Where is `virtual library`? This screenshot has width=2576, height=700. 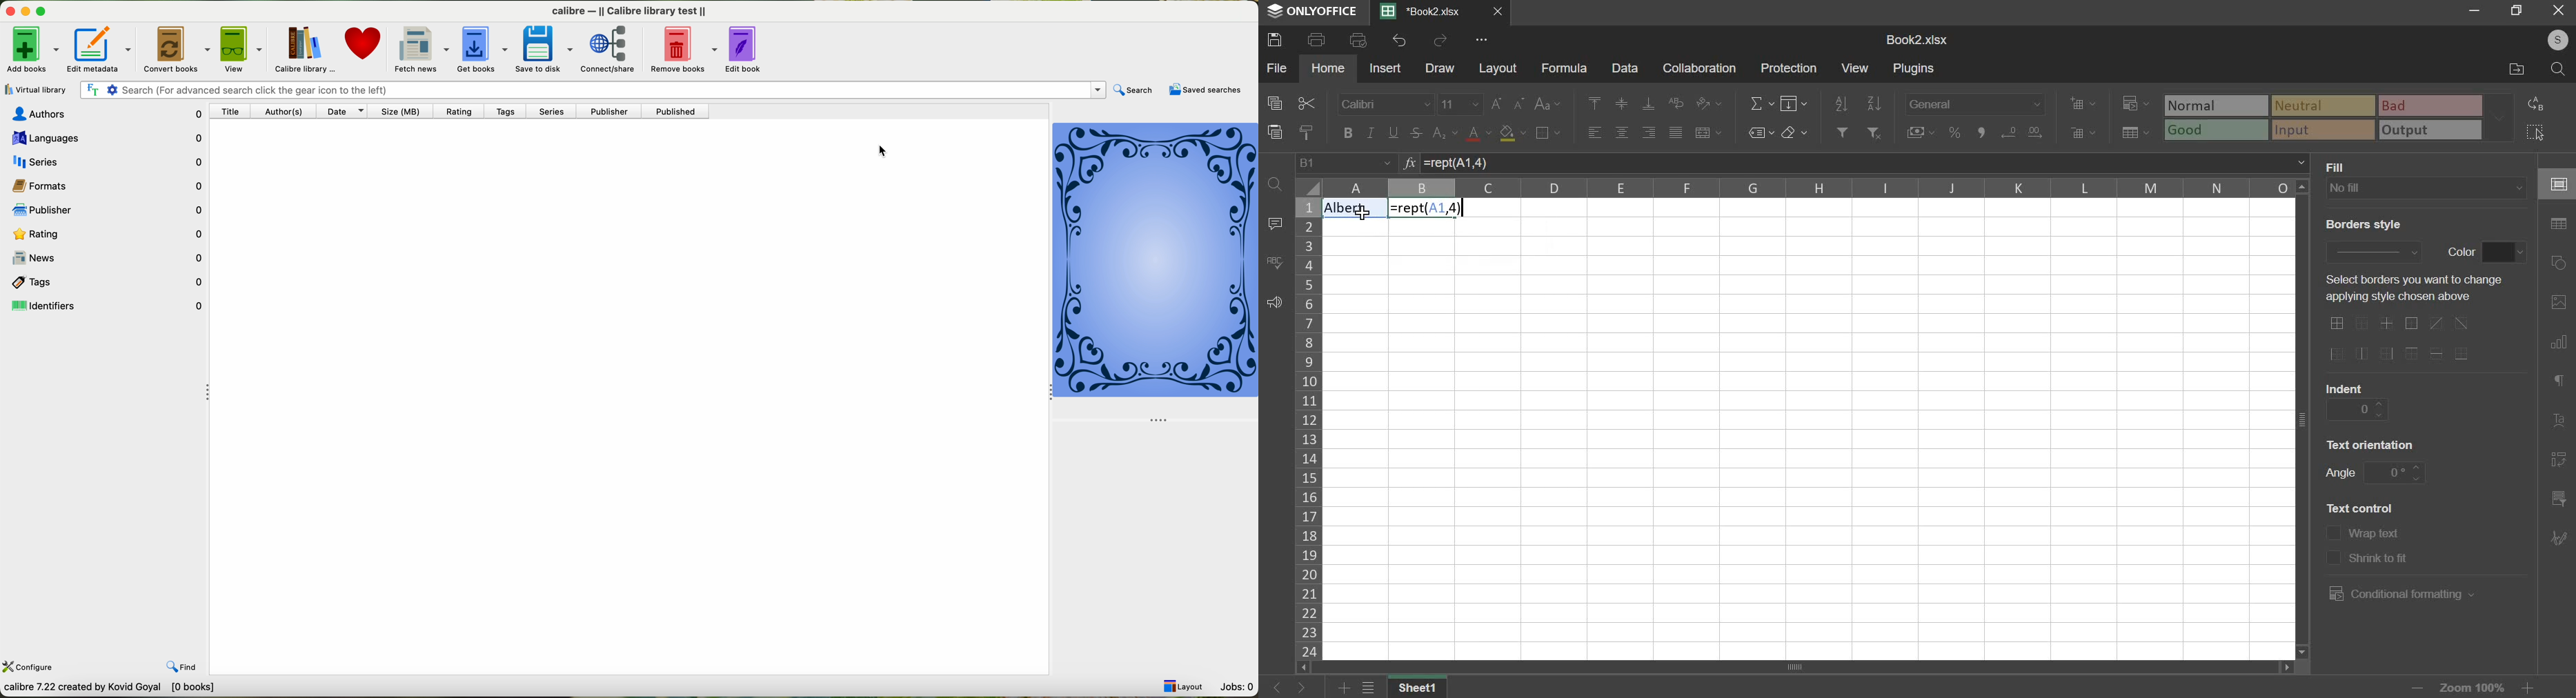
virtual library is located at coordinates (33, 89).